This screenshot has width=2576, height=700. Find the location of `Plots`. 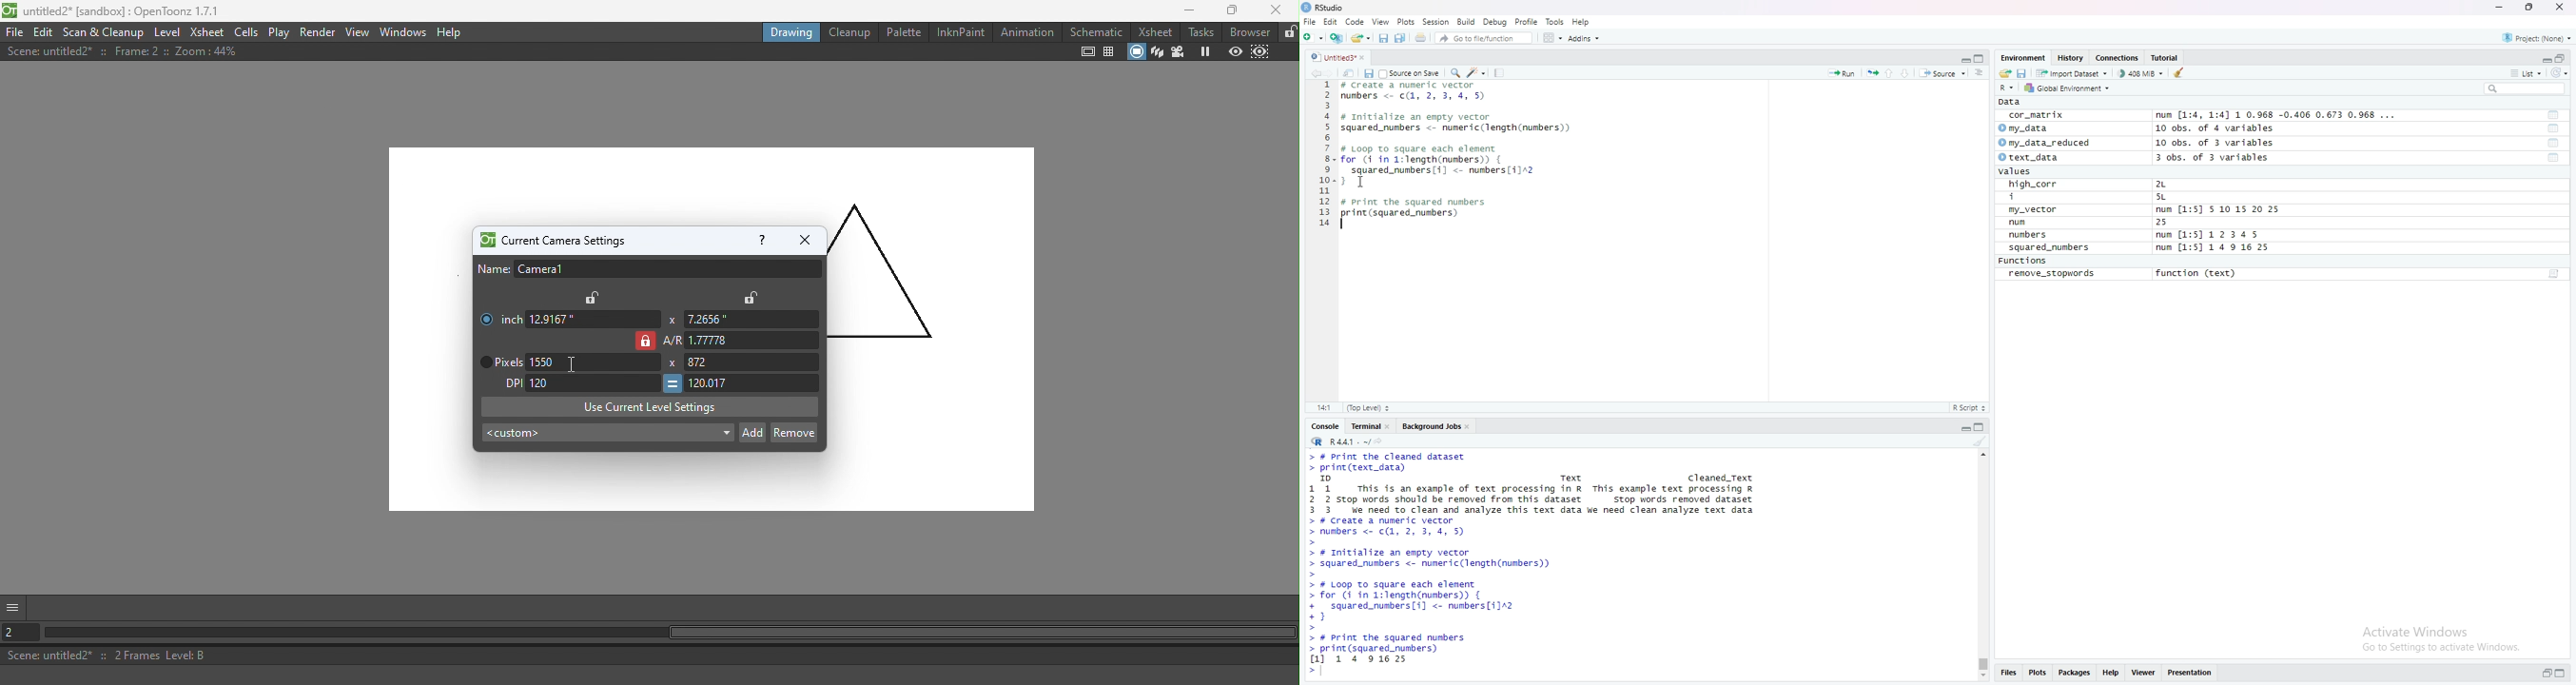

Plots is located at coordinates (2038, 674).